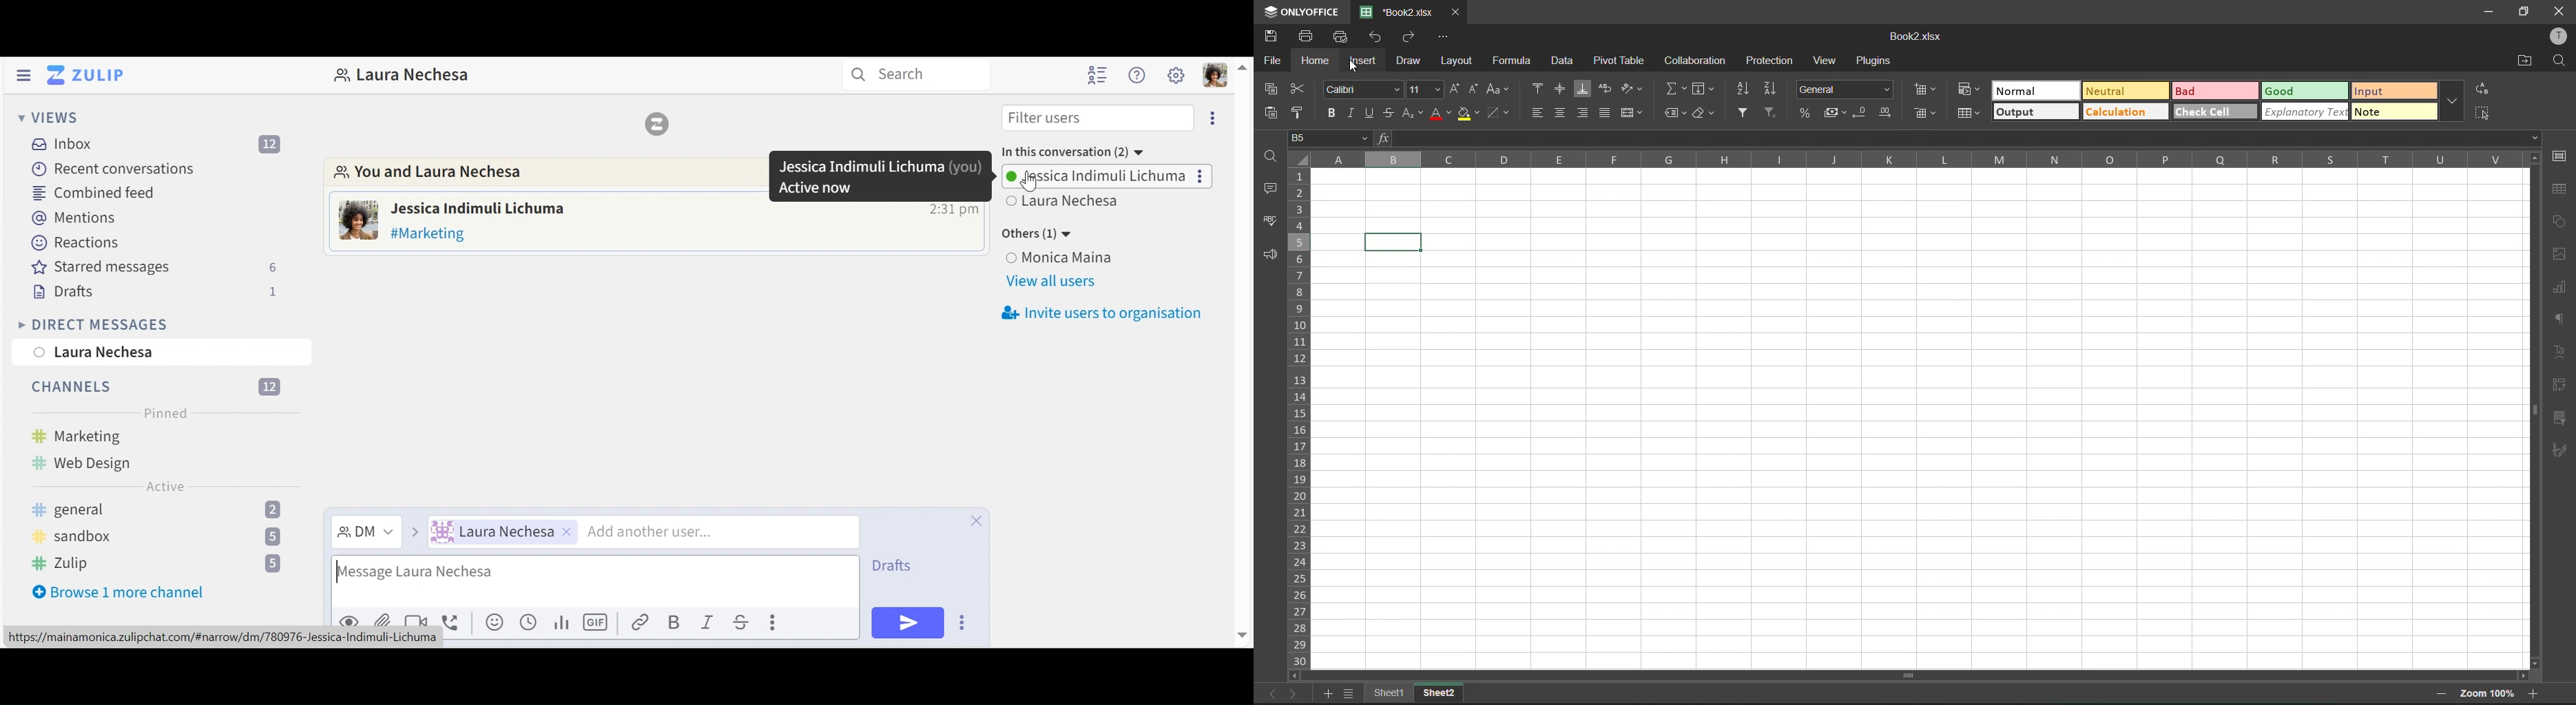 The width and height of the screenshot is (2576, 728). I want to click on sheet names, so click(1393, 692).